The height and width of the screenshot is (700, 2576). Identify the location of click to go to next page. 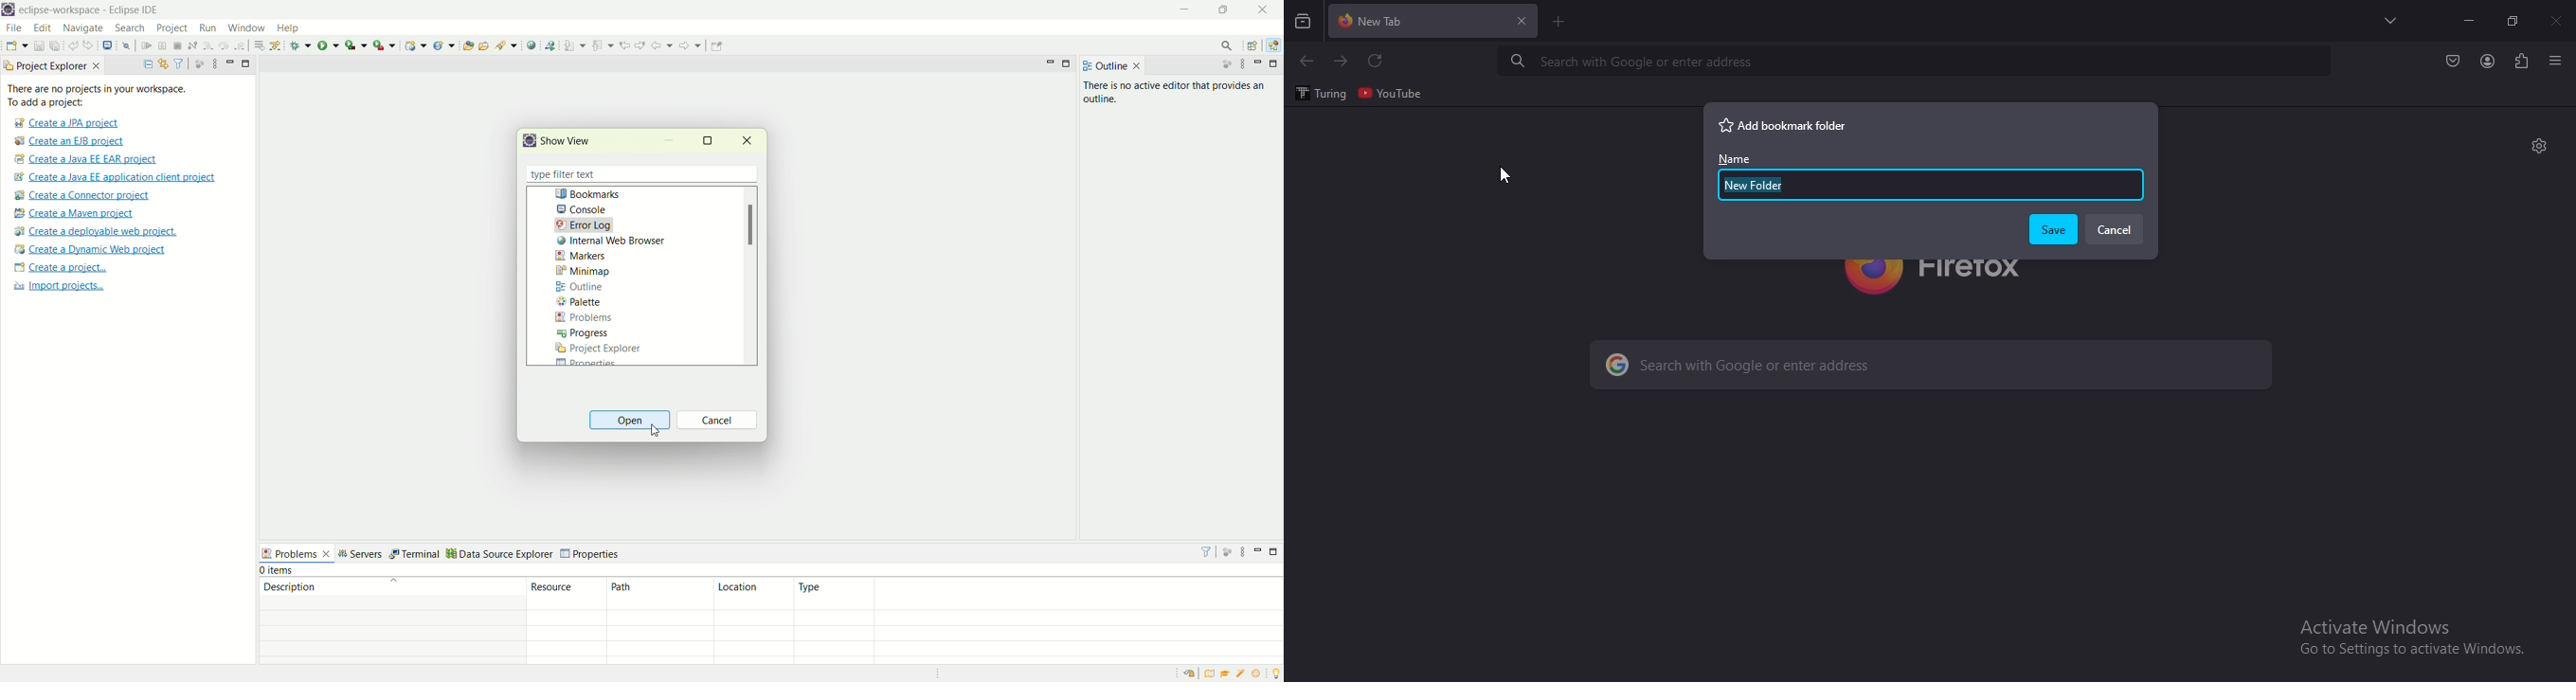
(1342, 61).